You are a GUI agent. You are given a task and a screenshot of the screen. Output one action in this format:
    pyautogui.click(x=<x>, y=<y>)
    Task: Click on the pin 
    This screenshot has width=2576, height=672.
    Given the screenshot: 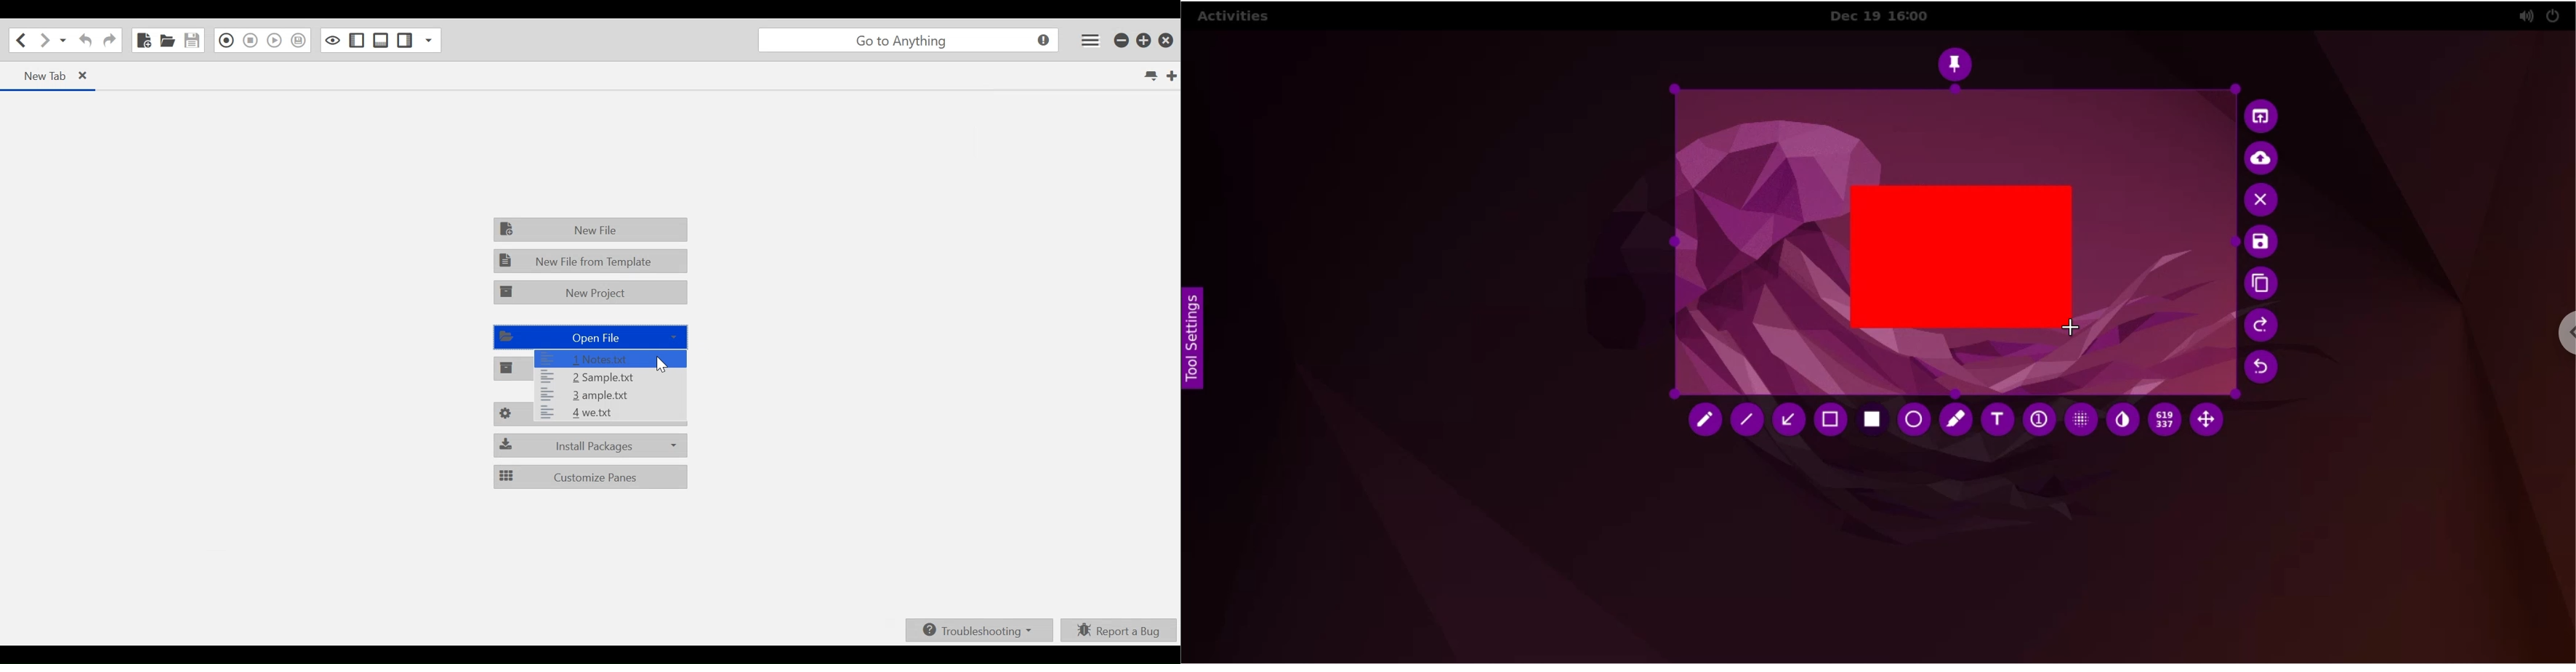 What is the action you would take?
    pyautogui.click(x=1960, y=62)
    